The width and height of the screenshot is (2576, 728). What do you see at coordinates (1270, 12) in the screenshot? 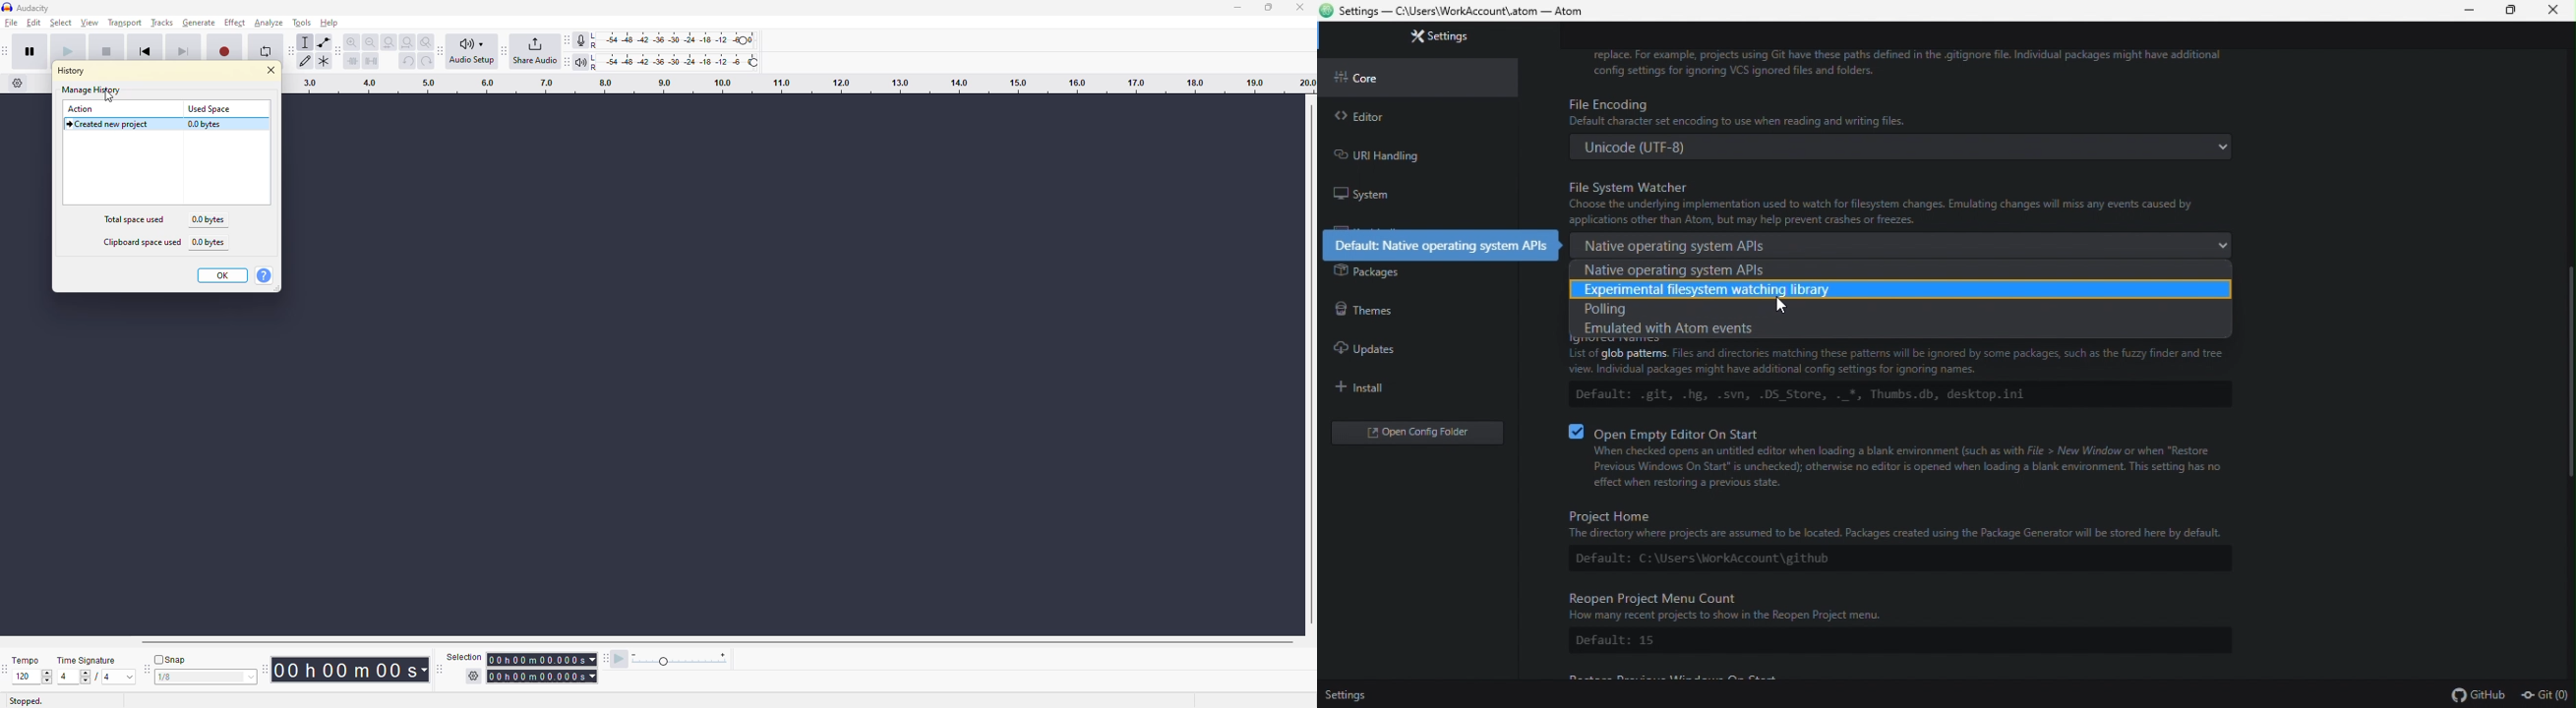
I see `maximize` at bounding box center [1270, 12].